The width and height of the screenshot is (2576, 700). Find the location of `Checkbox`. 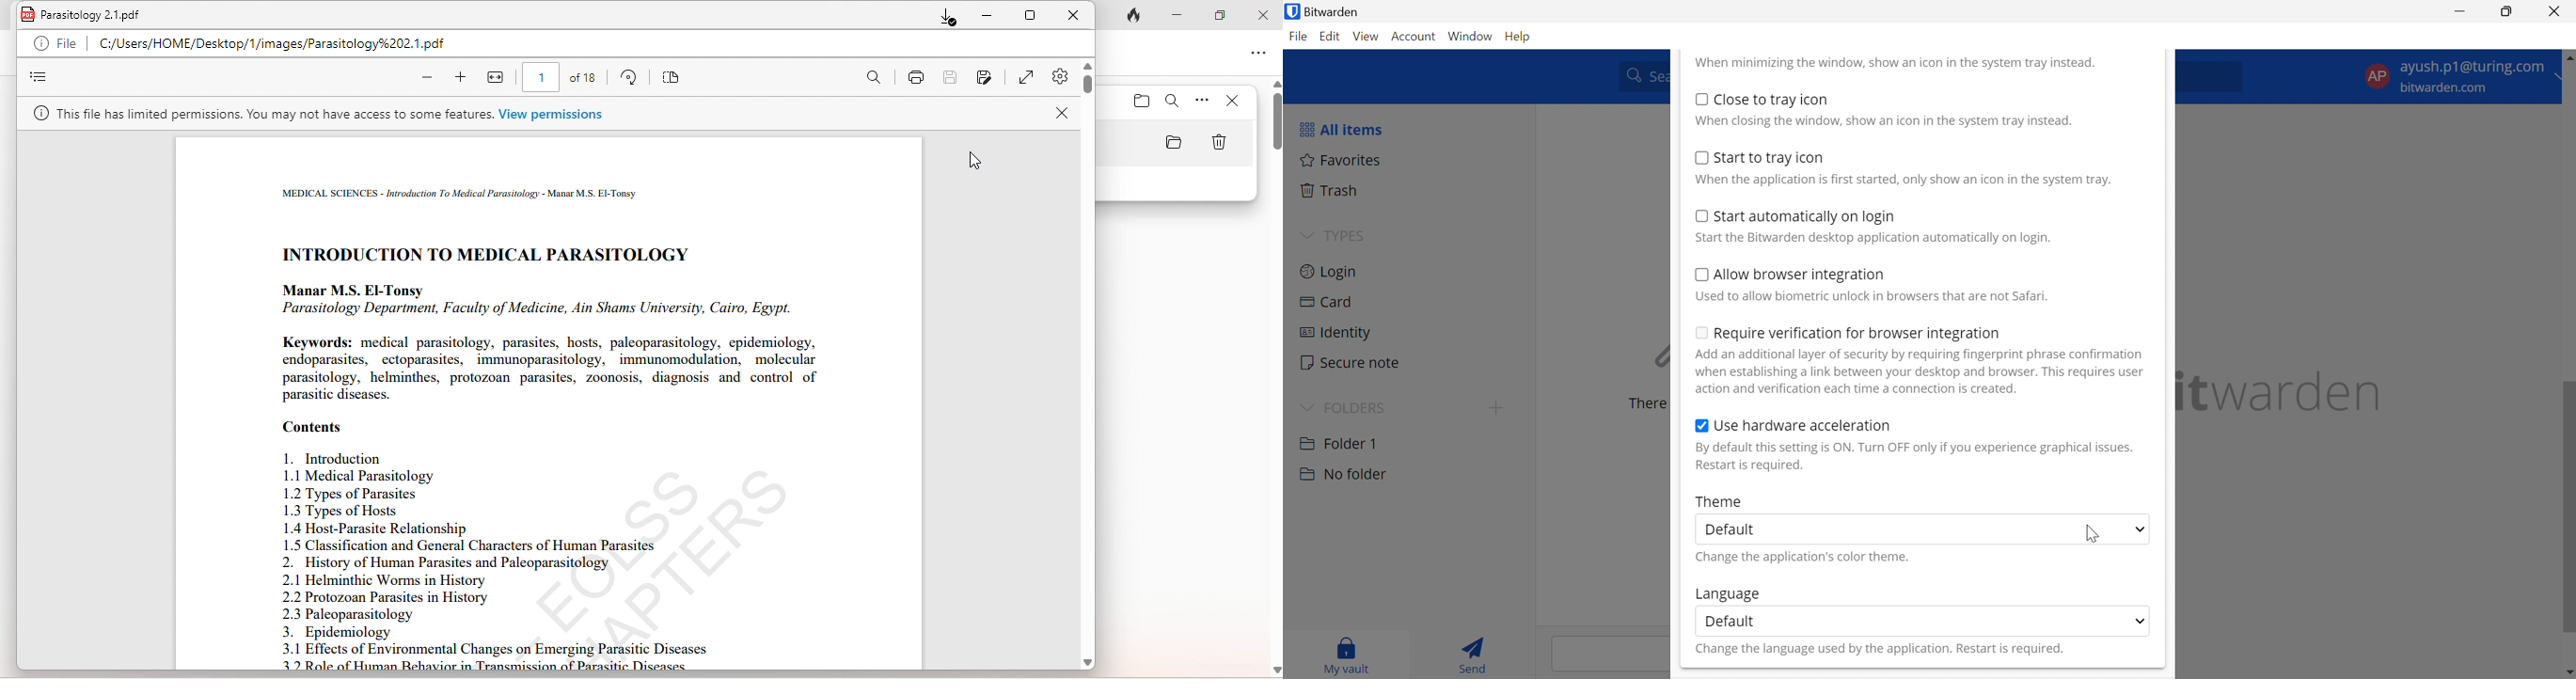

Checkbox is located at coordinates (1699, 157).